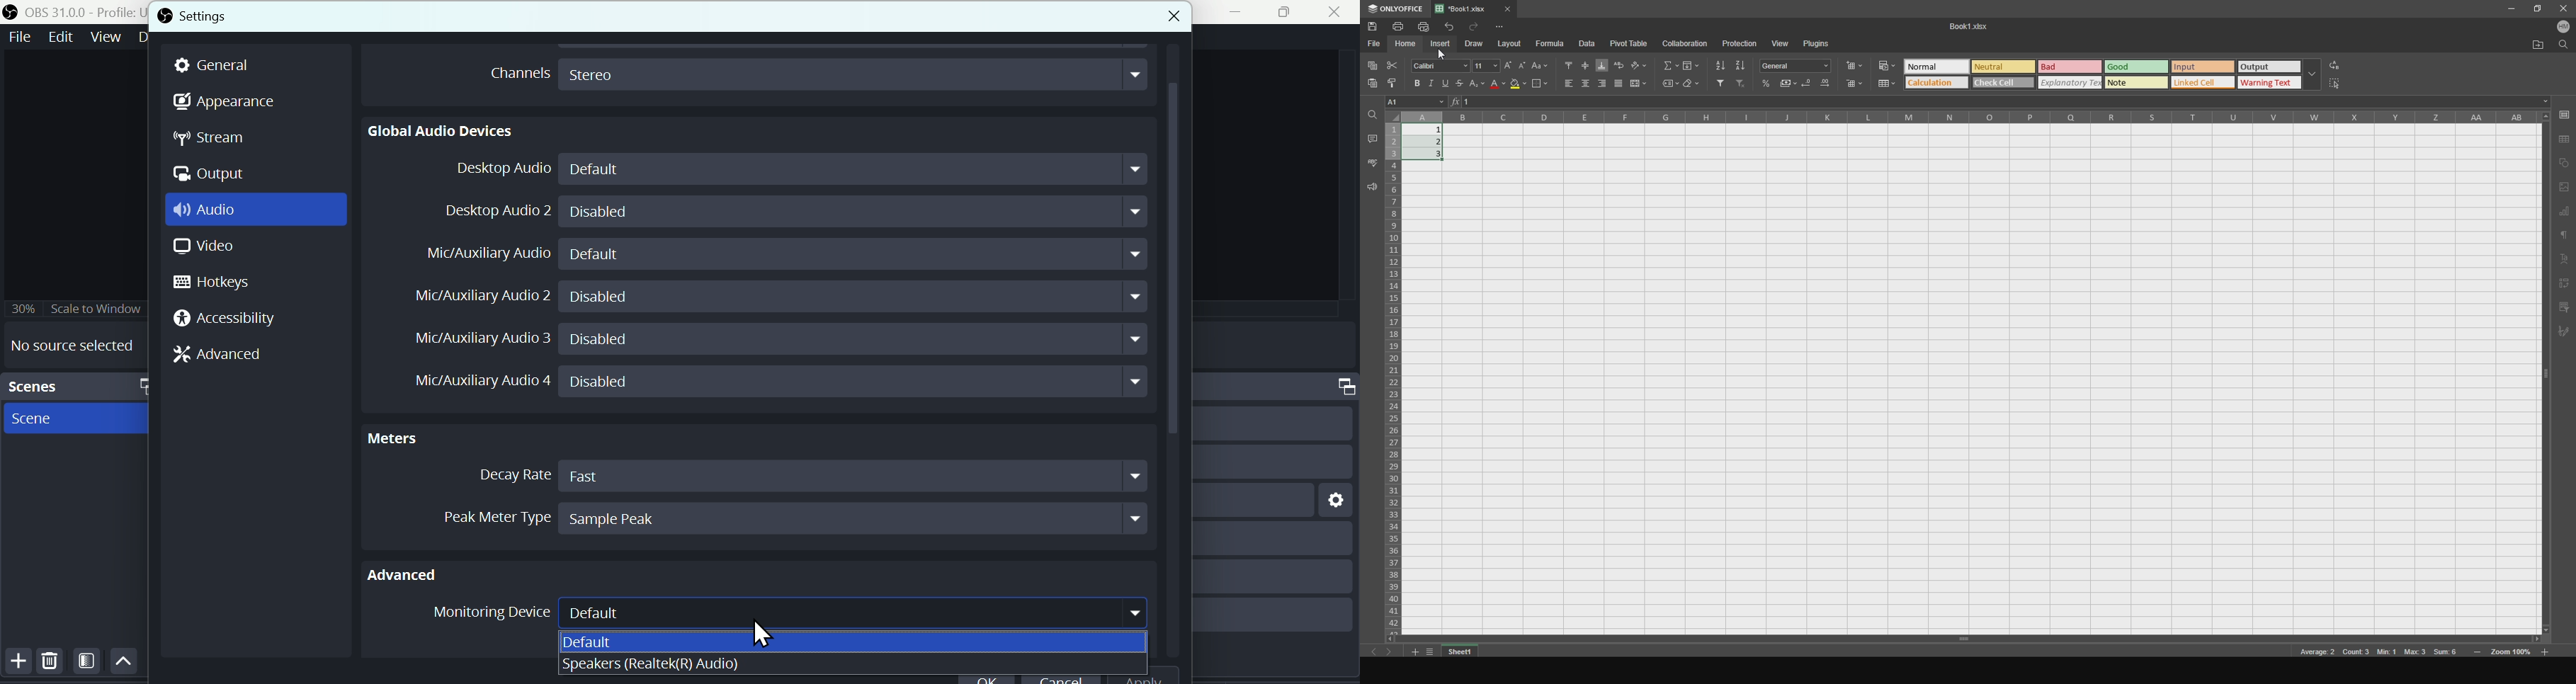  Describe the element at coordinates (413, 572) in the screenshot. I see `Advanced` at that location.